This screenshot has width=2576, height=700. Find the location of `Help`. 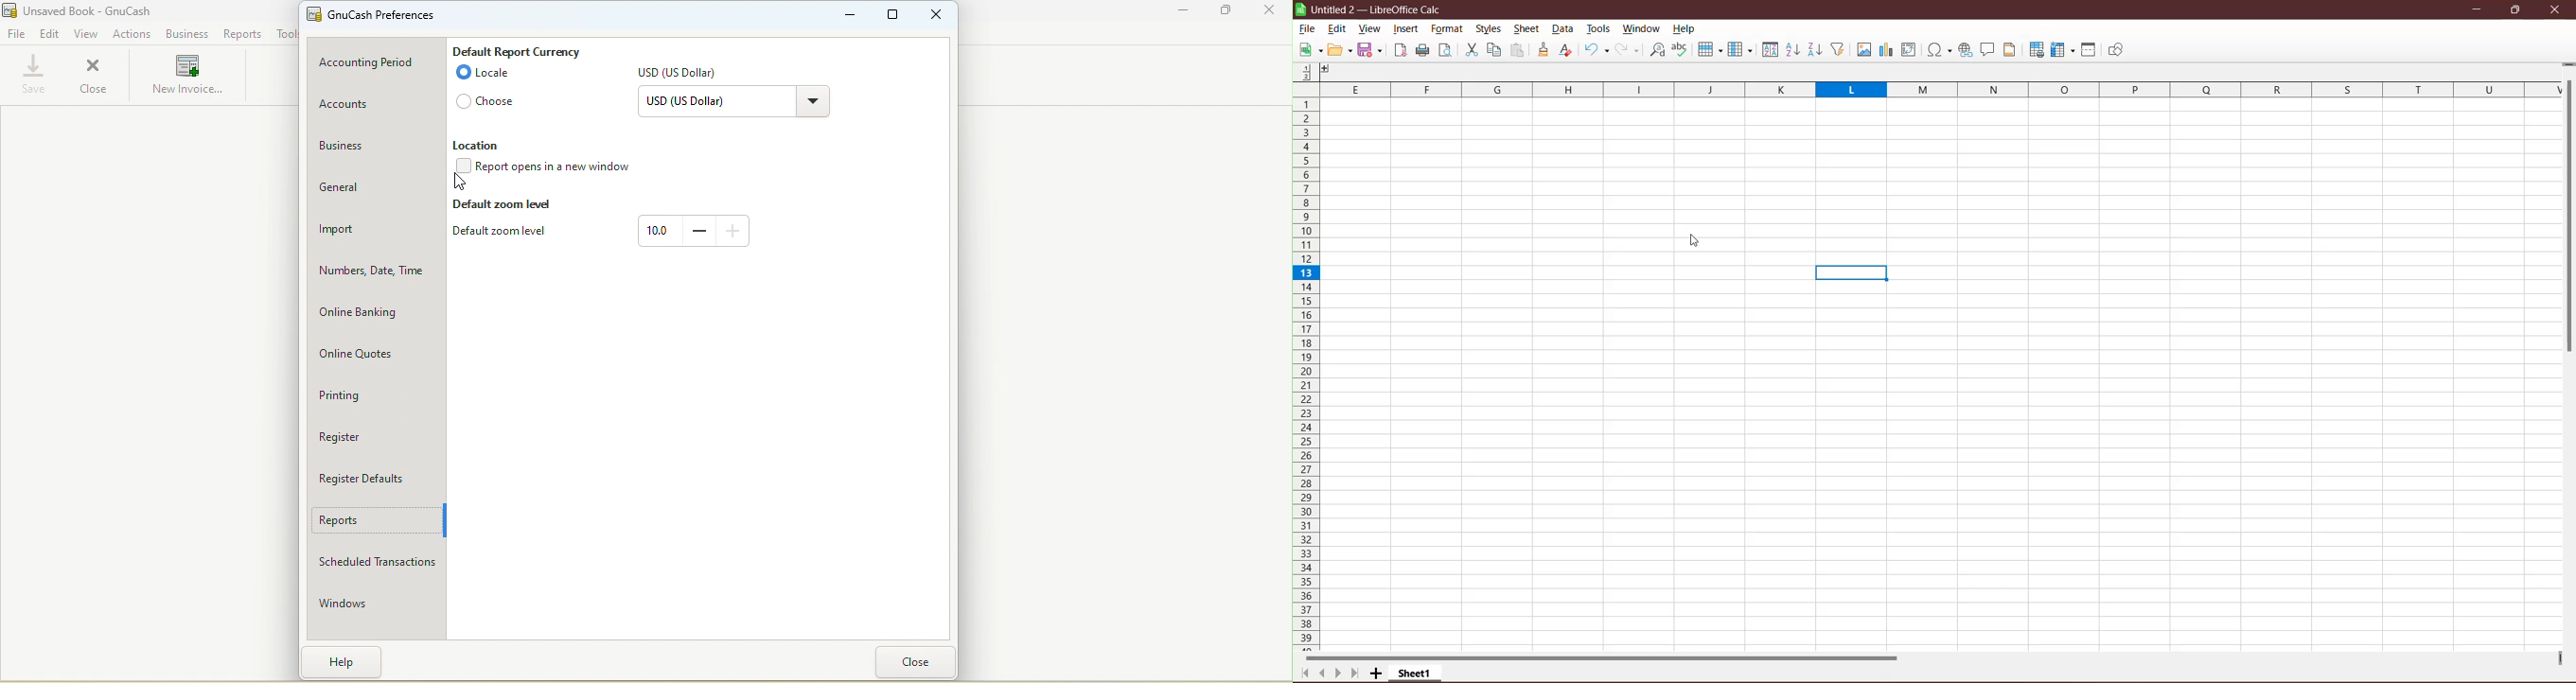

Help is located at coordinates (1685, 30).